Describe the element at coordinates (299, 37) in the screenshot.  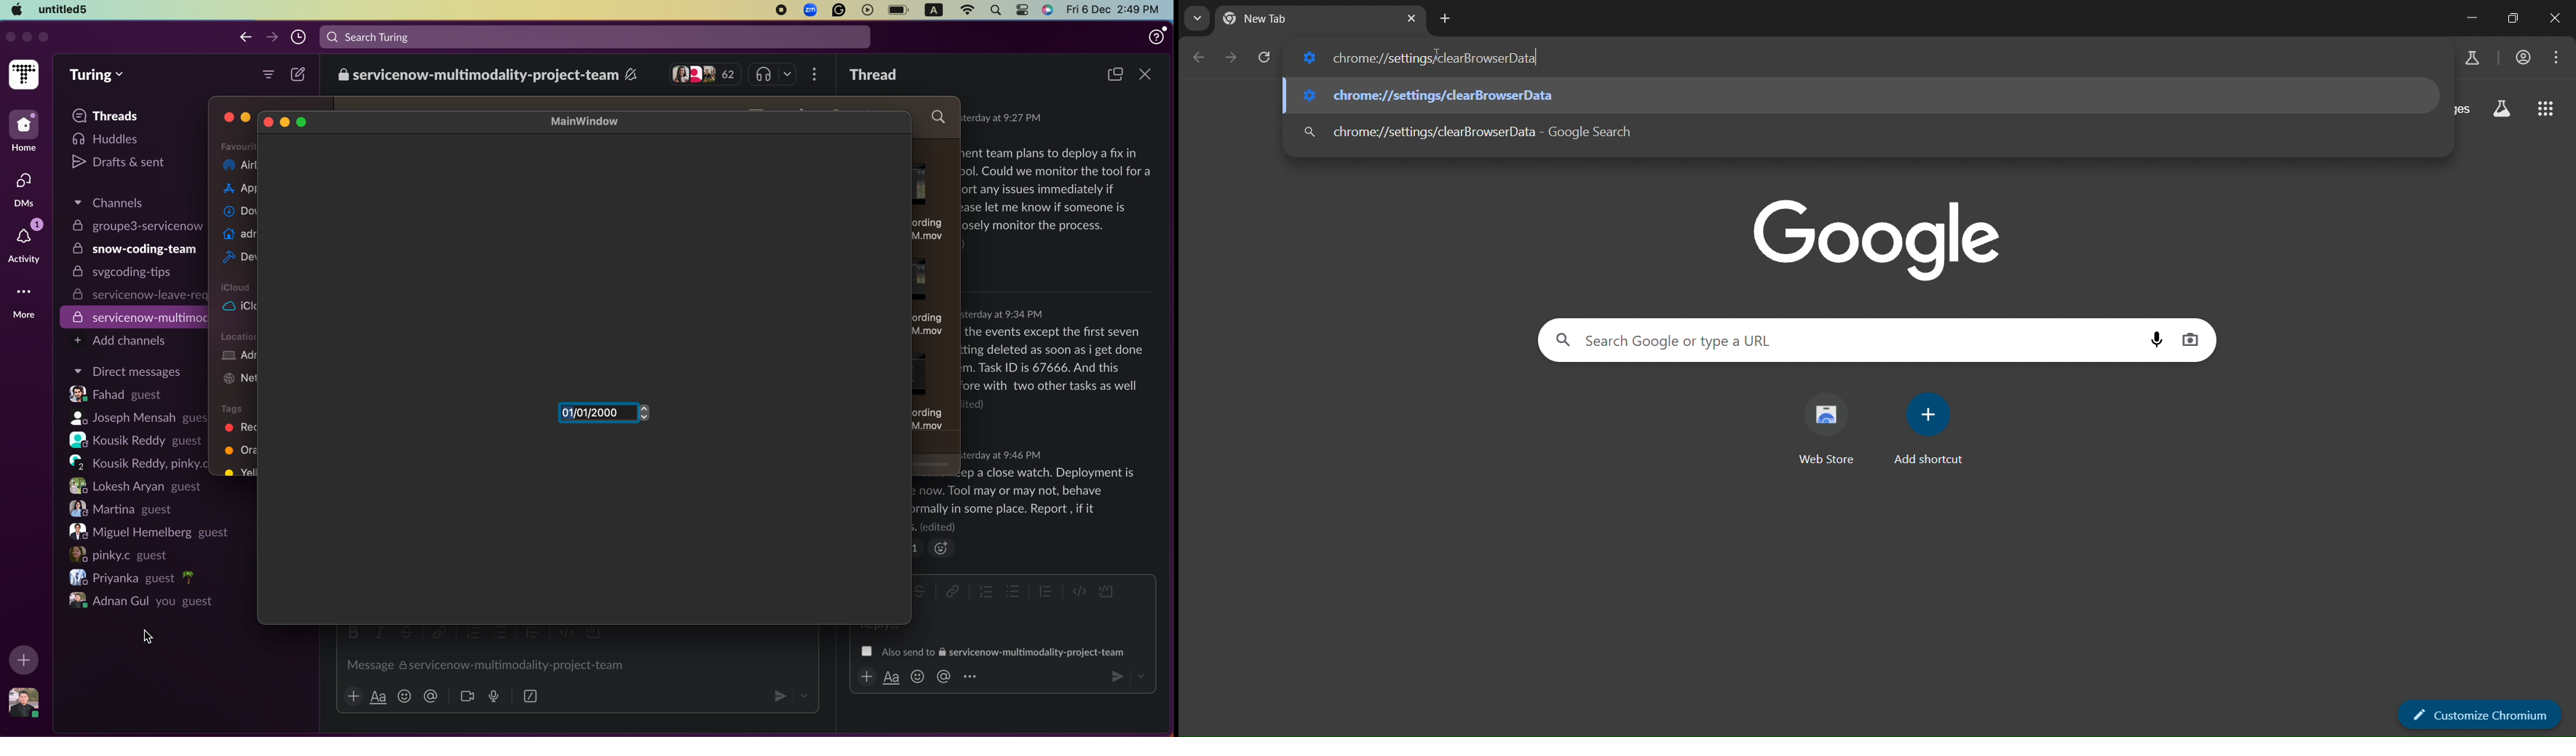
I see `history` at that location.